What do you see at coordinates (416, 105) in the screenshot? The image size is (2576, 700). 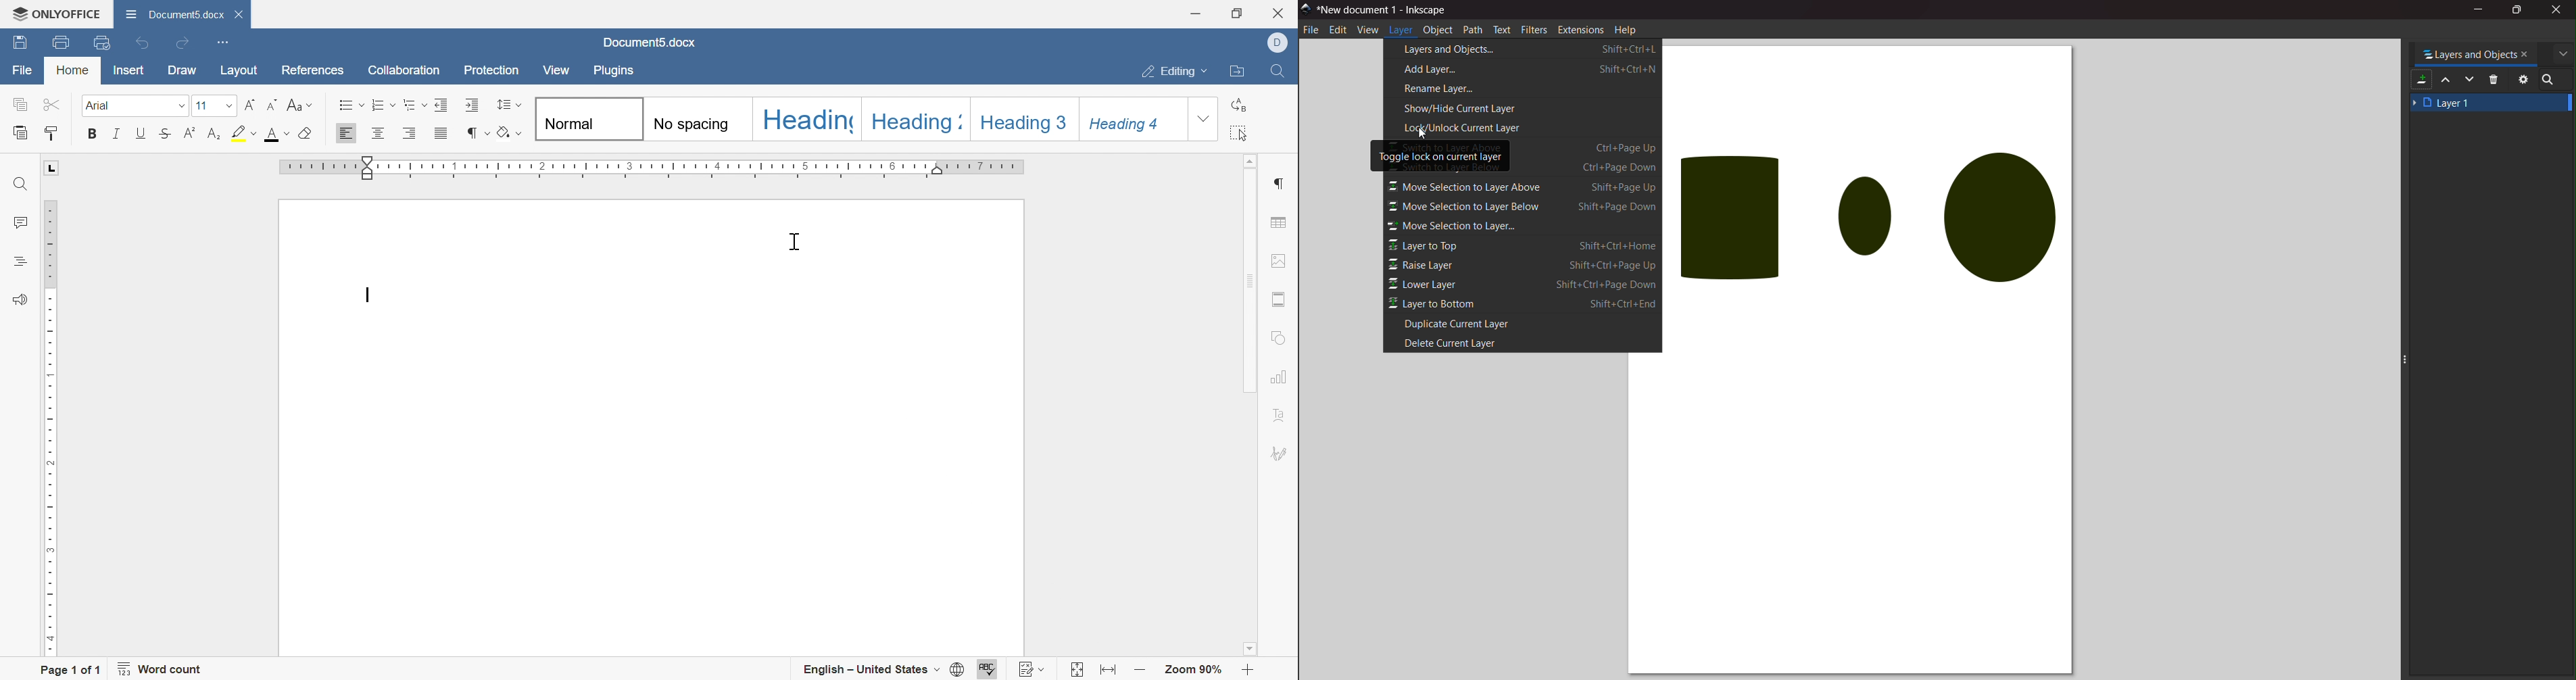 I see `multilevel list` at bounding box center [416, 105].